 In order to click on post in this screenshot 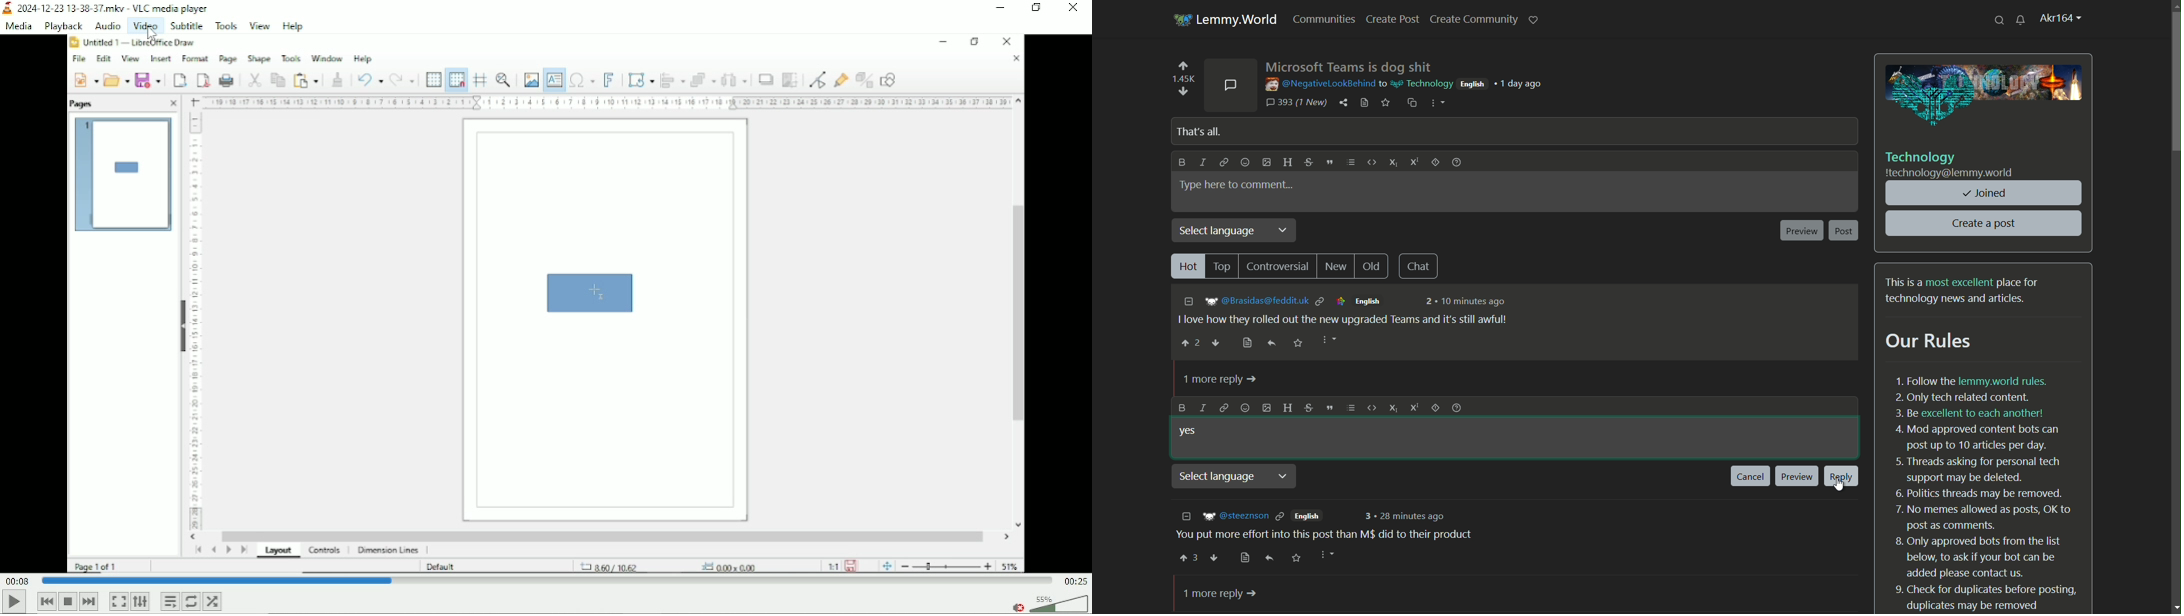, I will do `click(1845, 231)`.